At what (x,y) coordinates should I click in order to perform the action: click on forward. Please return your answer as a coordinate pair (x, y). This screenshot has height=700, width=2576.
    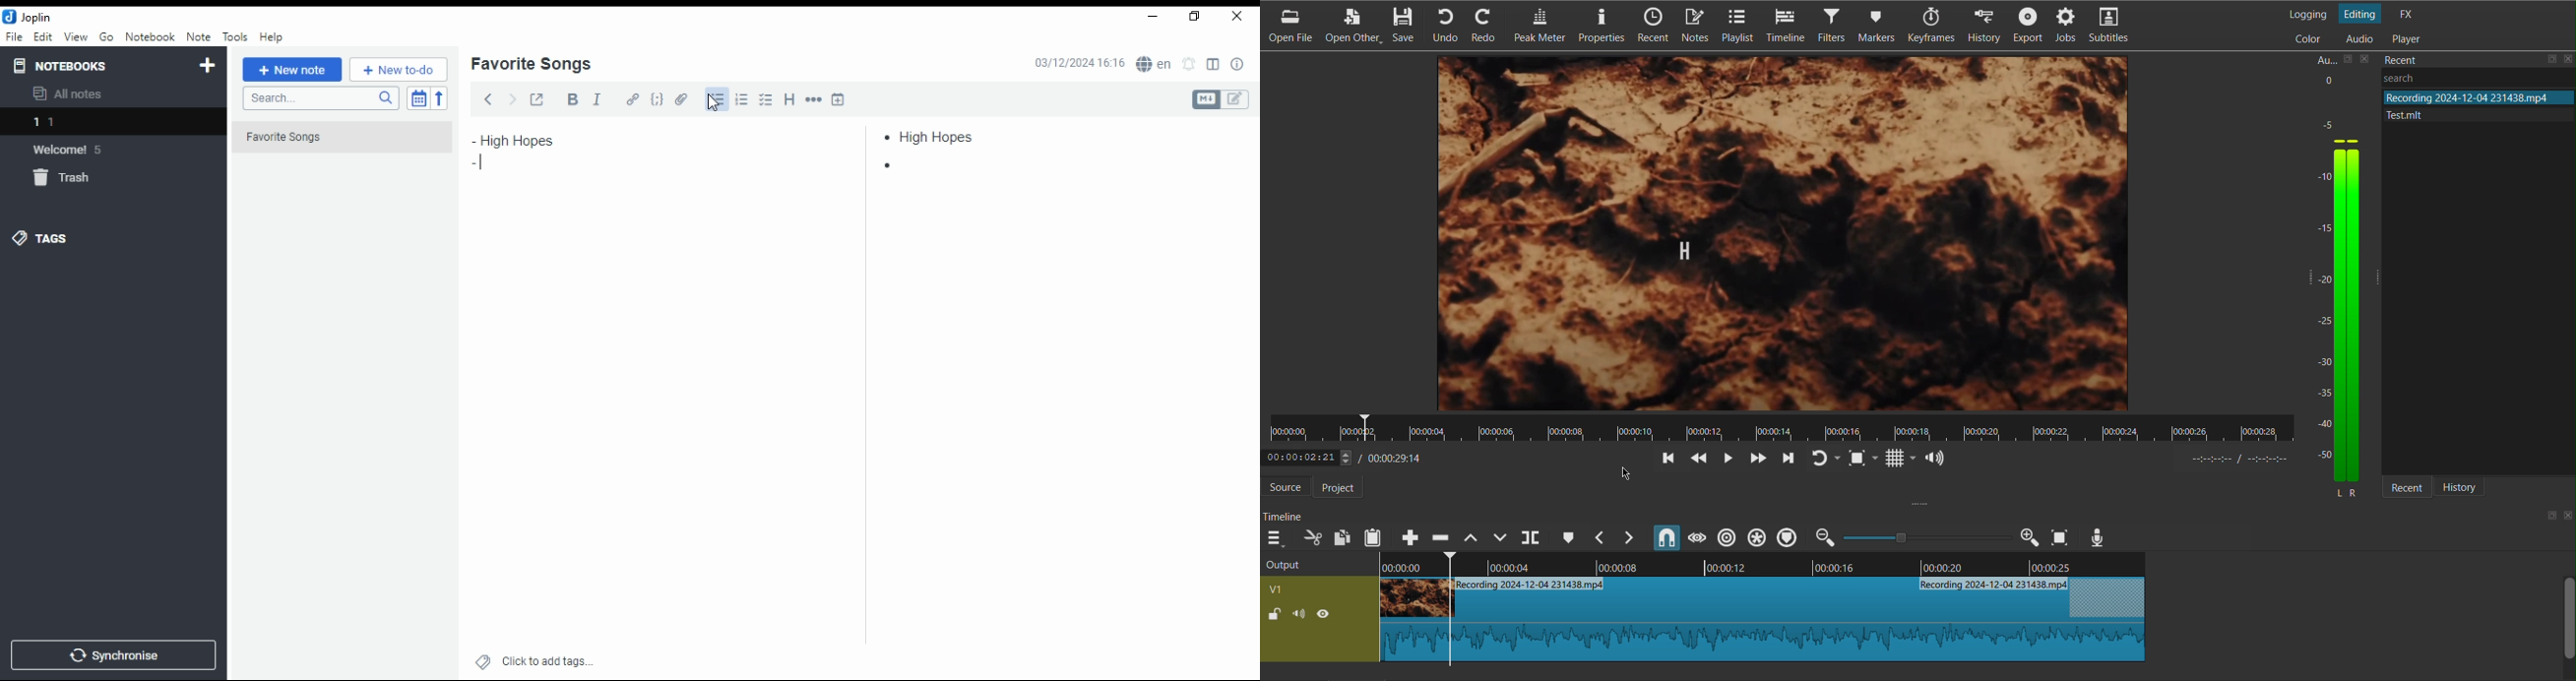
    Looking at the image, I should click on (512, 97).